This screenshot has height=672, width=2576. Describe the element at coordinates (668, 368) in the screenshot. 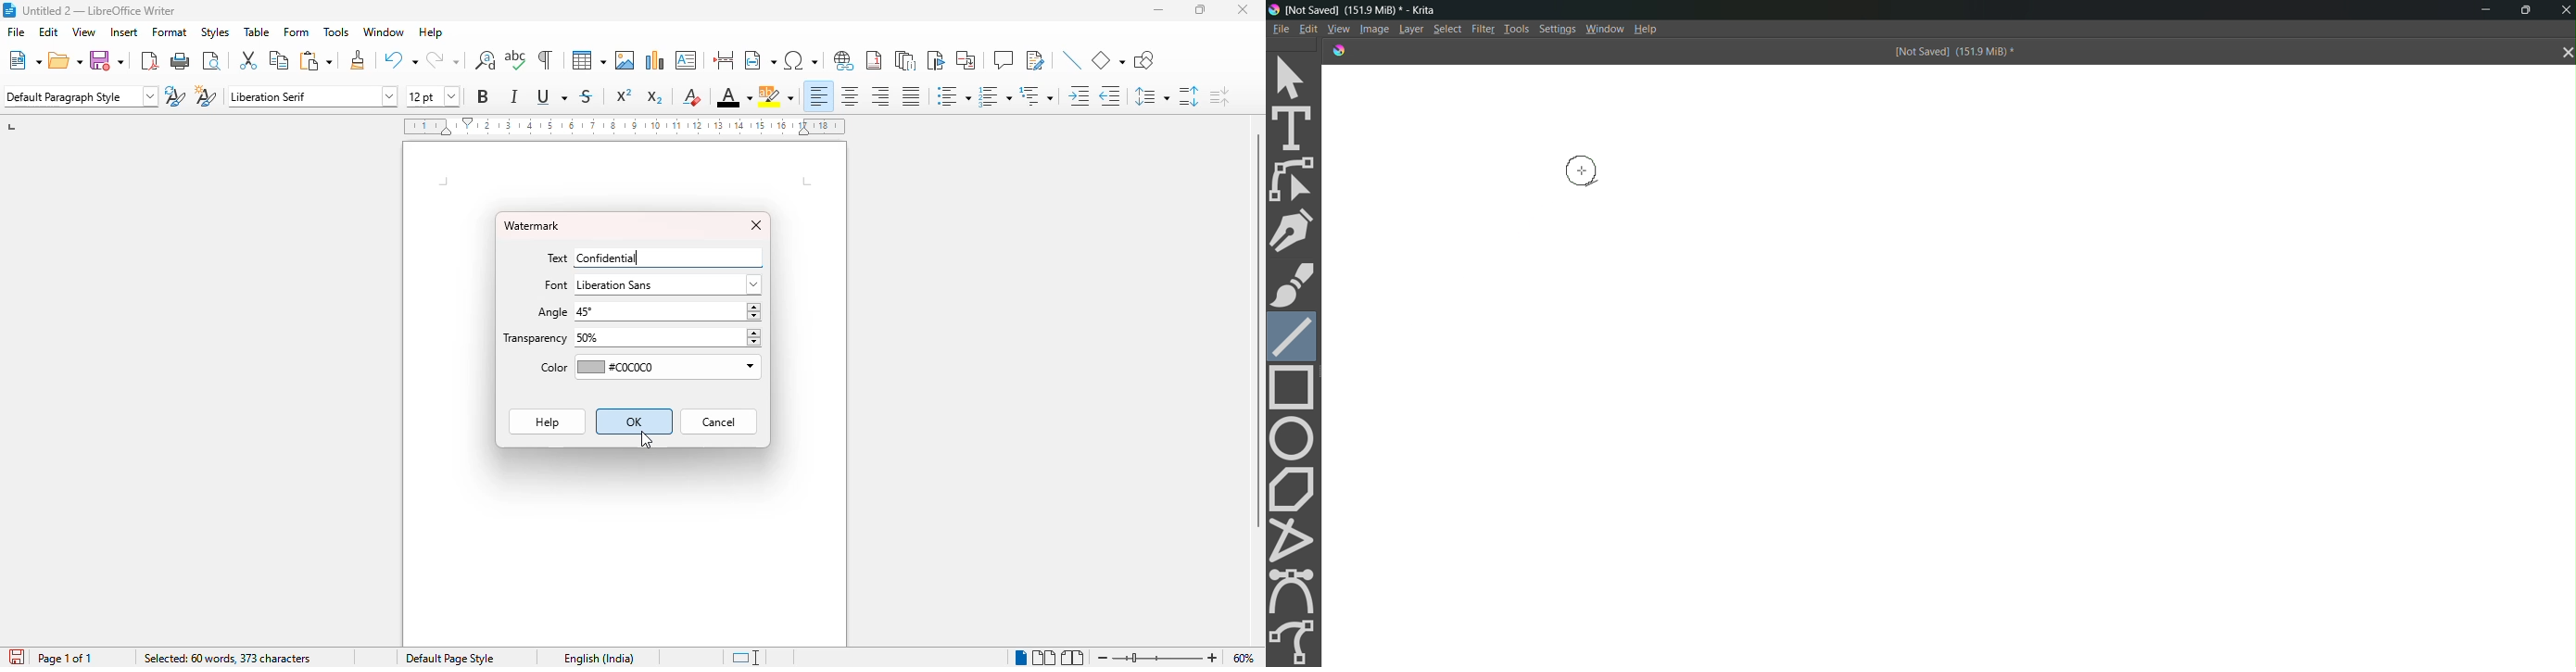

I see ` #C0C0C0` at that location.